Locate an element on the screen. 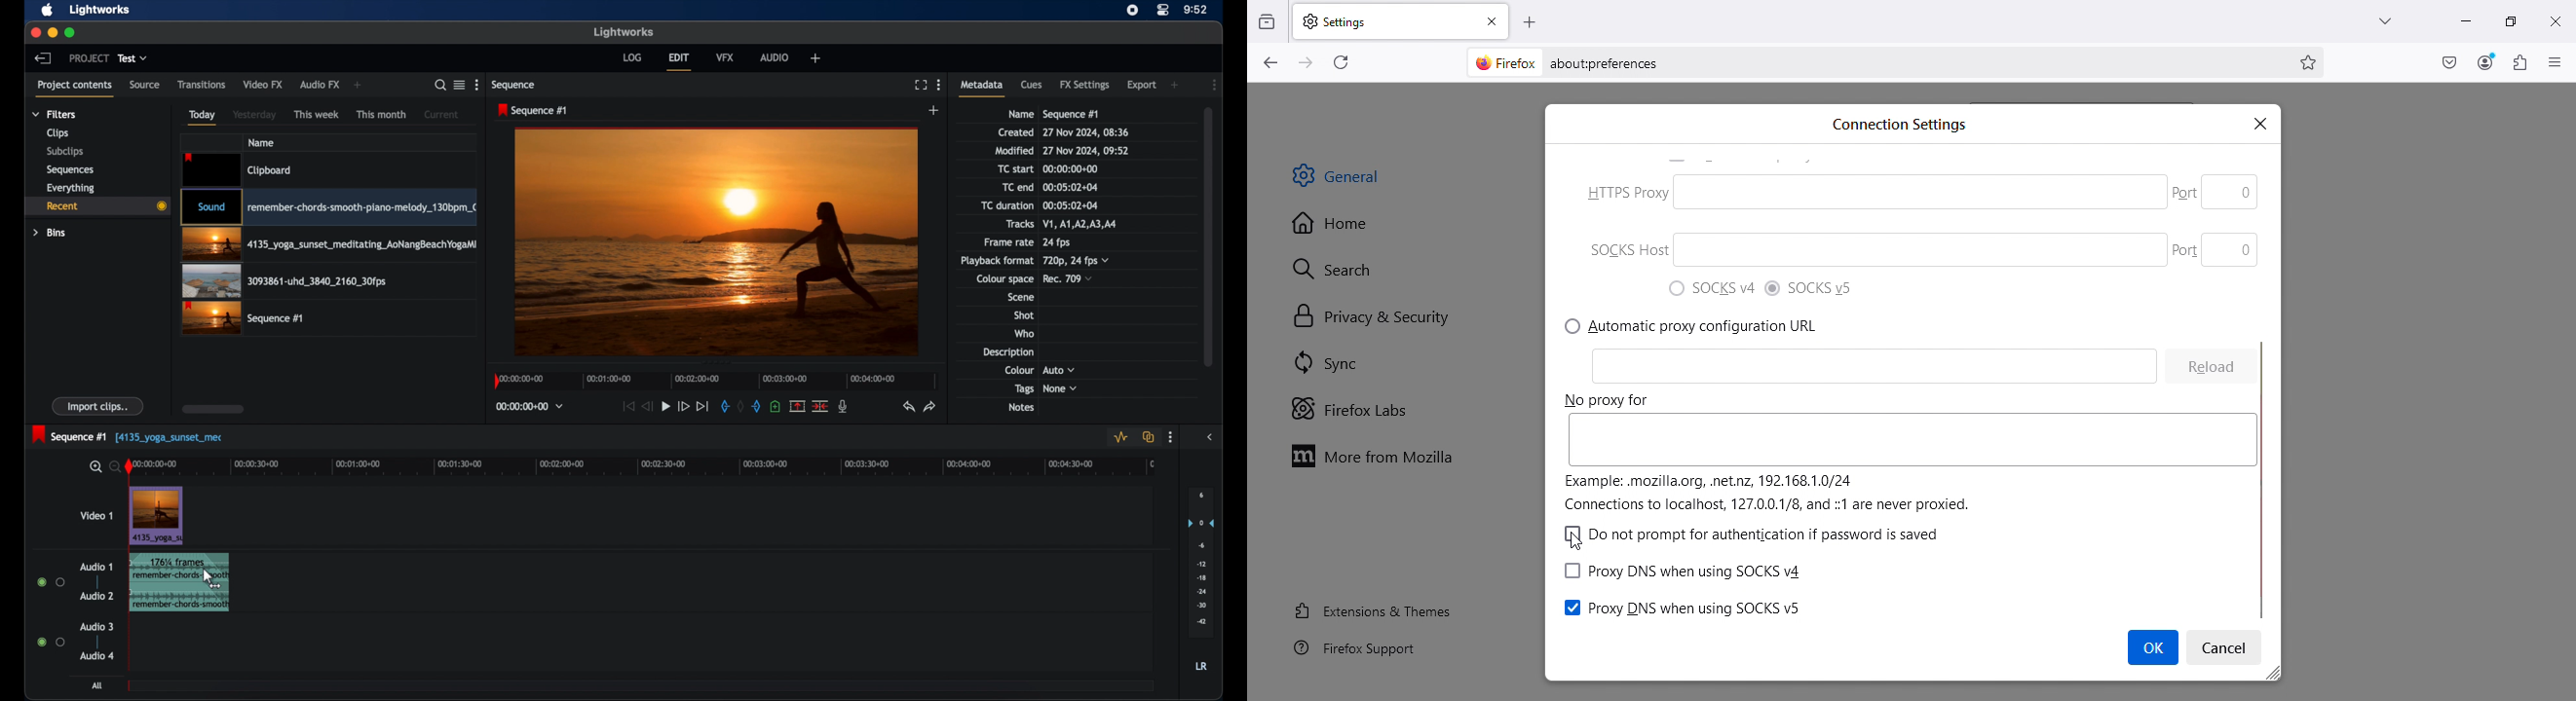 Image resolution: width=2576 pixels, height=728 pixels. Firefox labs is located at coordinates (1352, 410).